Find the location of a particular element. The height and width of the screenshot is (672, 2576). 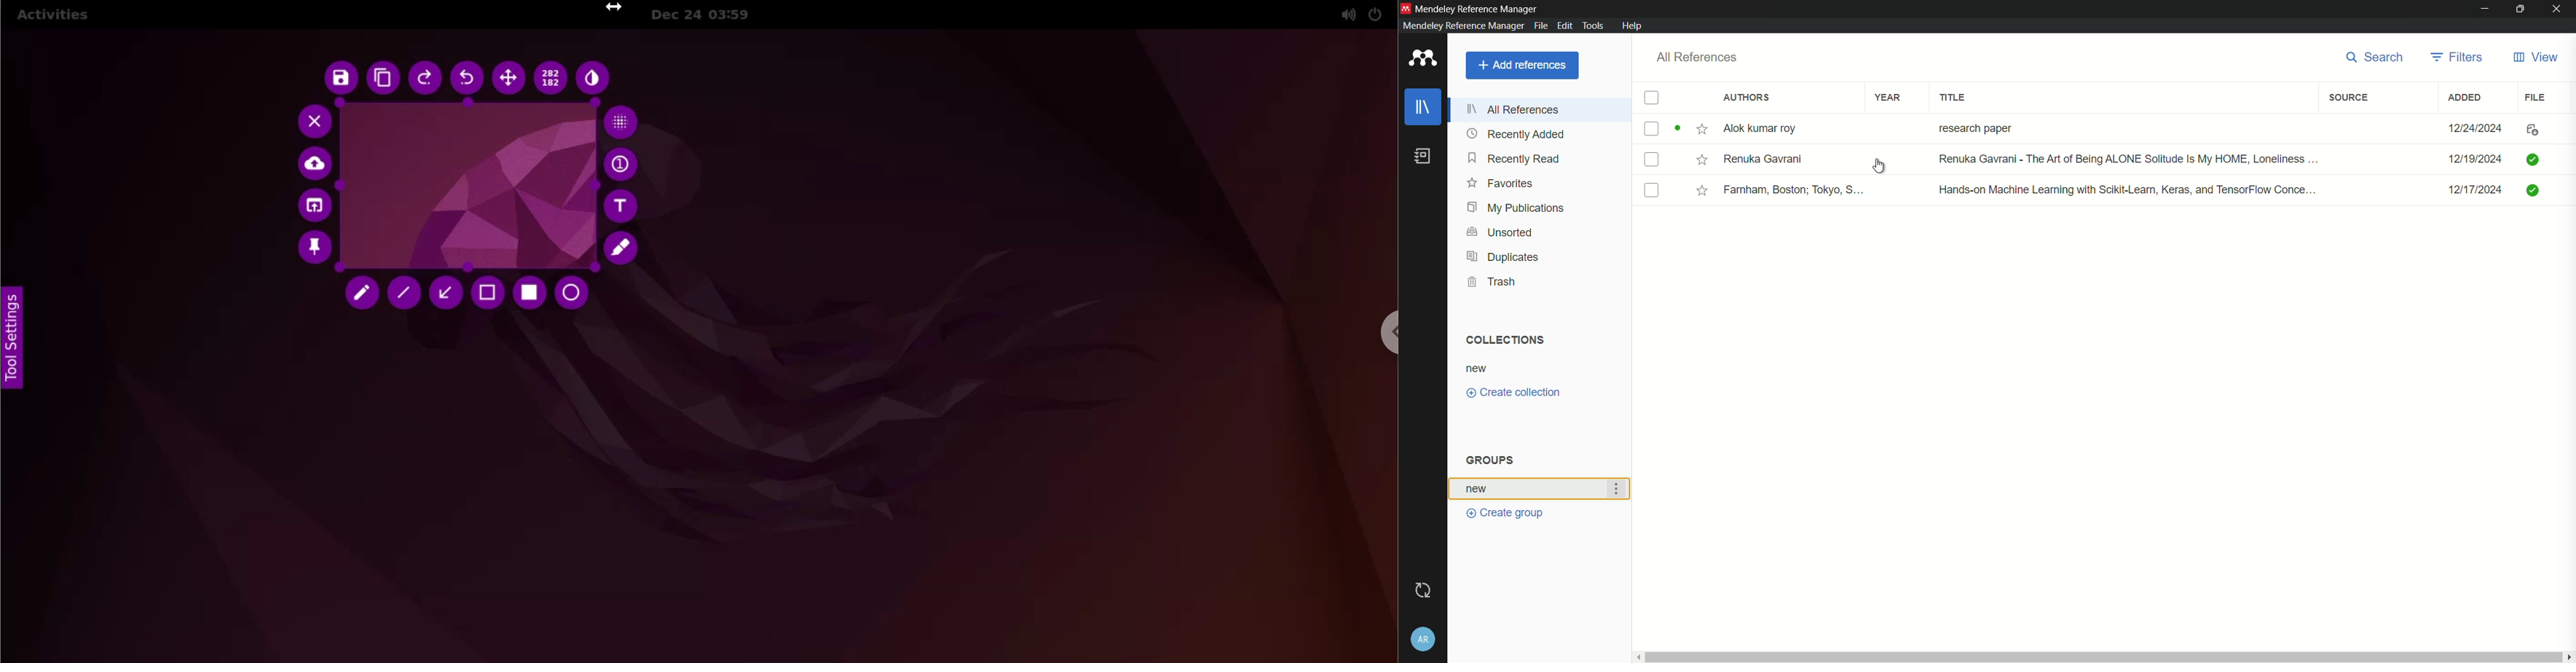

create group is located at coordinates (1509, 513).